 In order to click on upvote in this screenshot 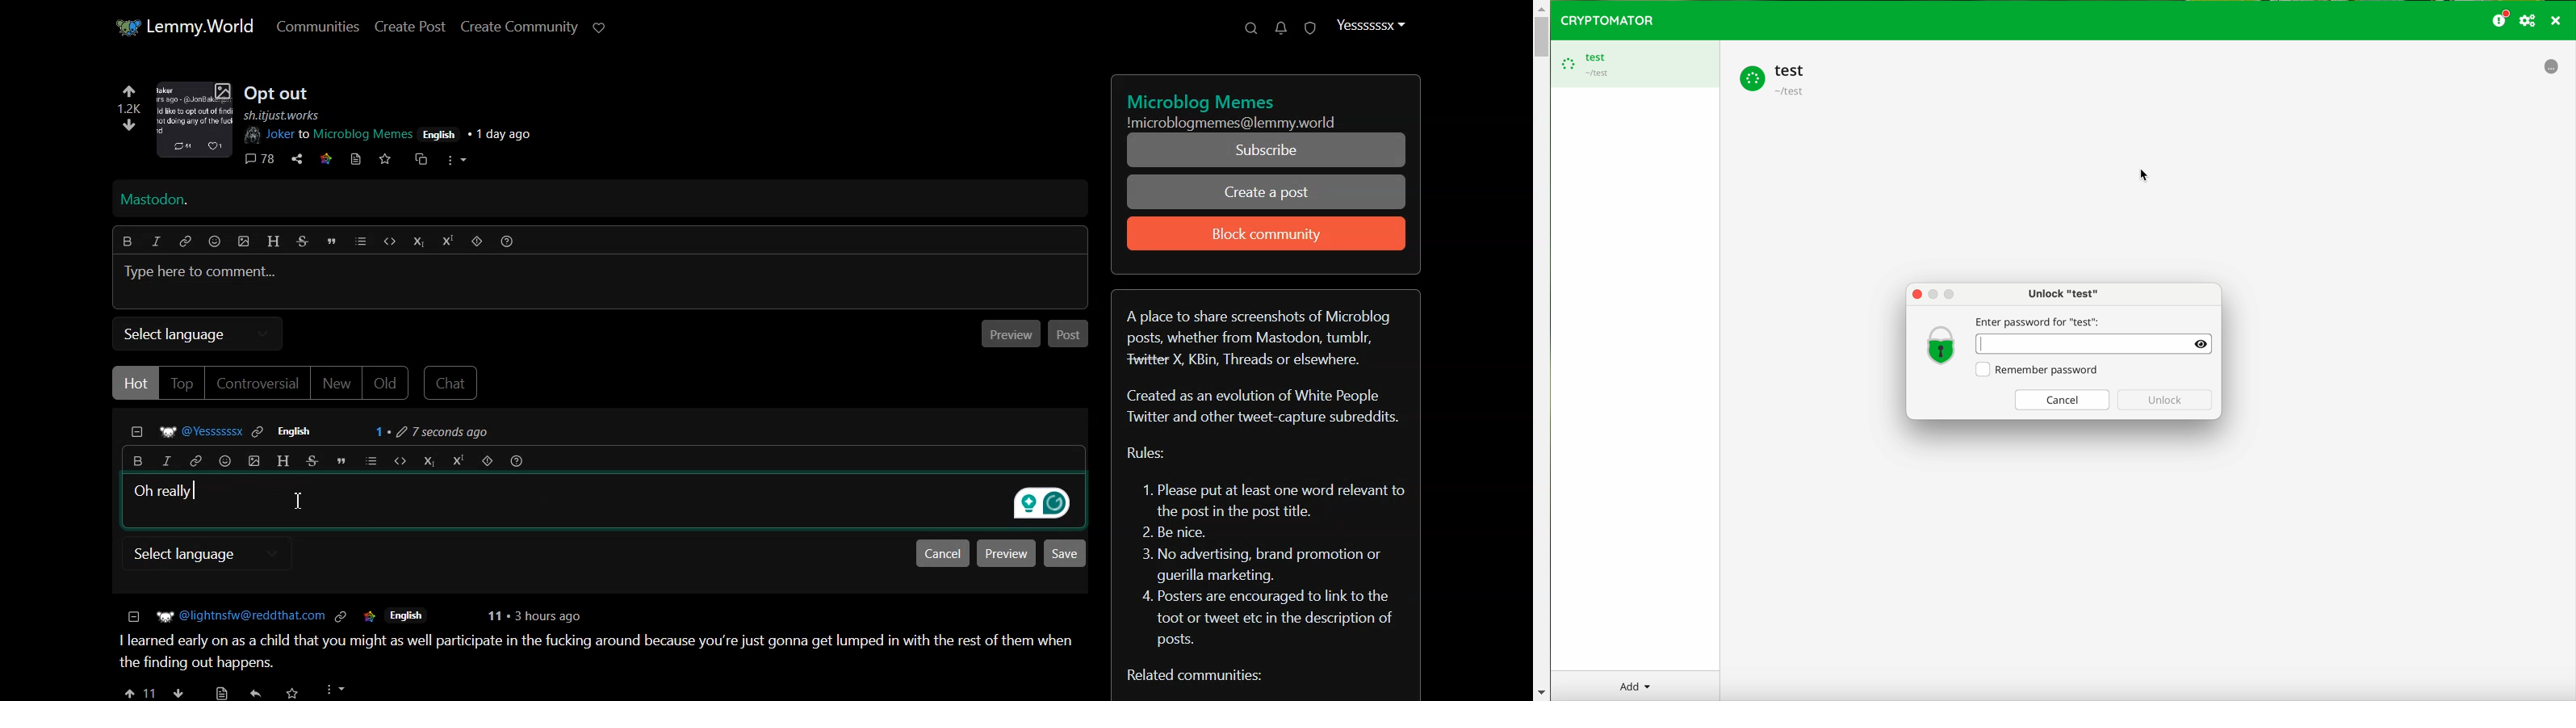, I will do `click(139, 689)`.